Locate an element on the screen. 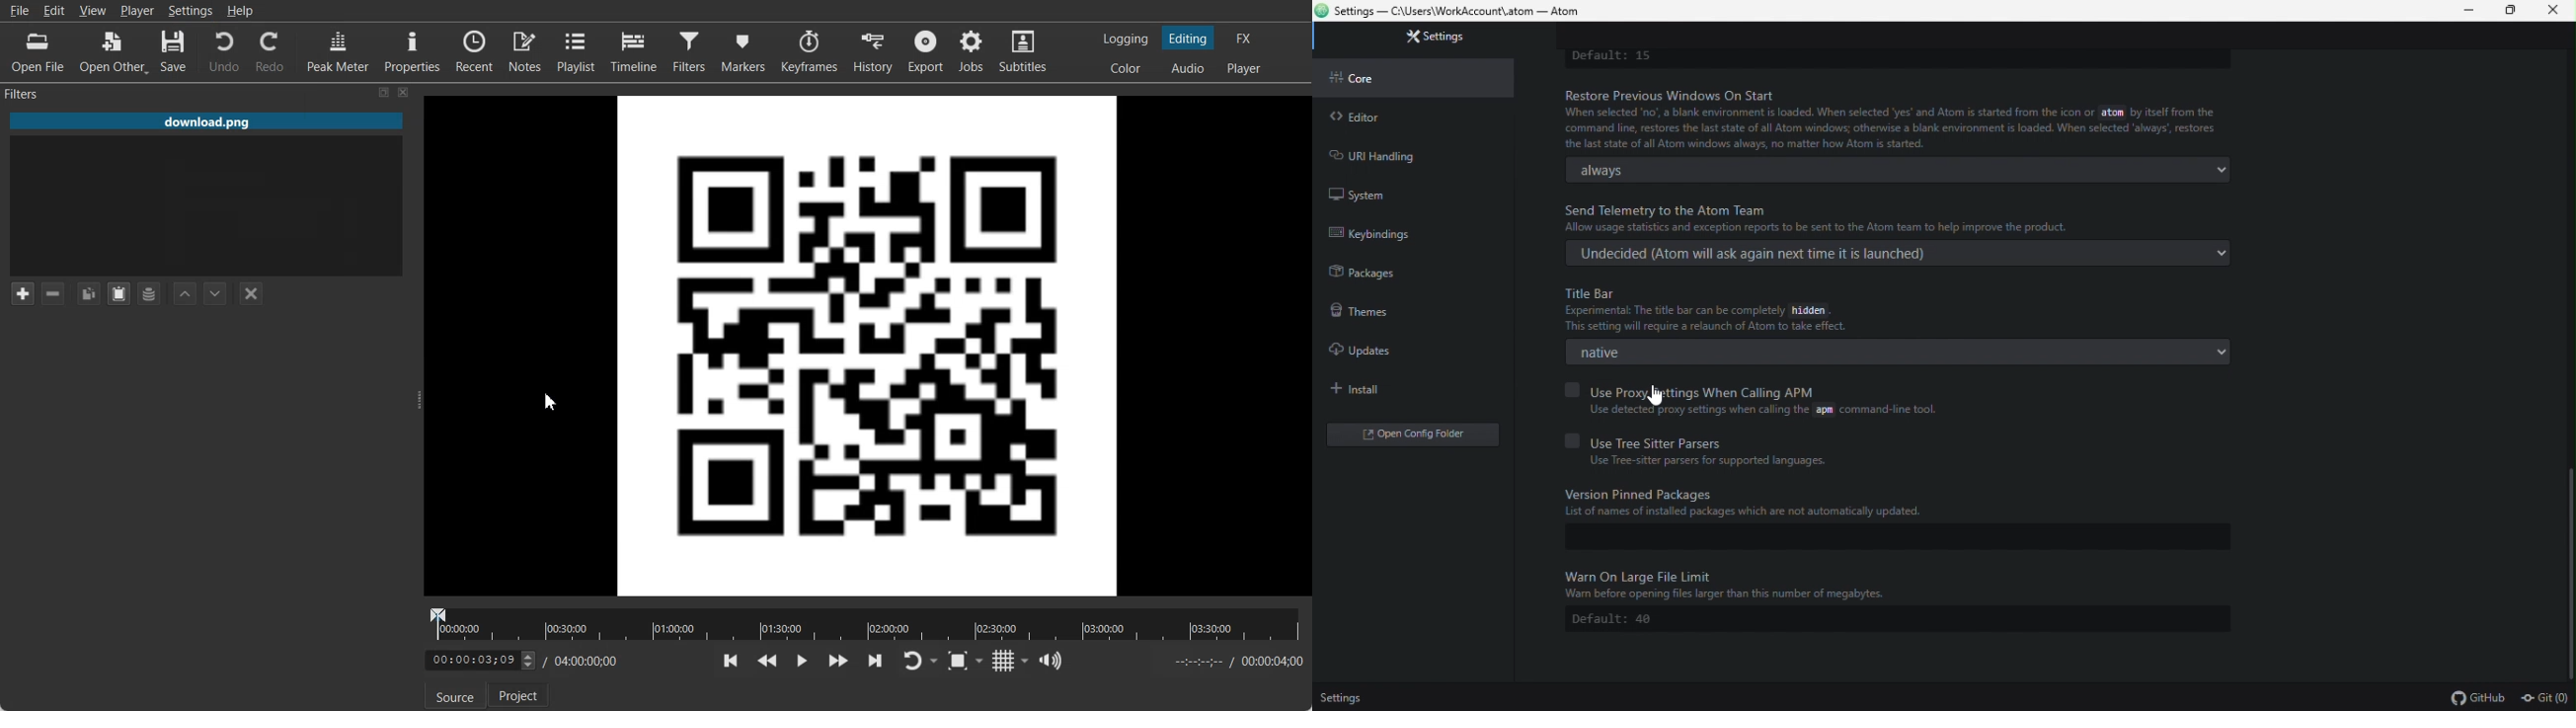  Undo is located at coordinates (223, 52).